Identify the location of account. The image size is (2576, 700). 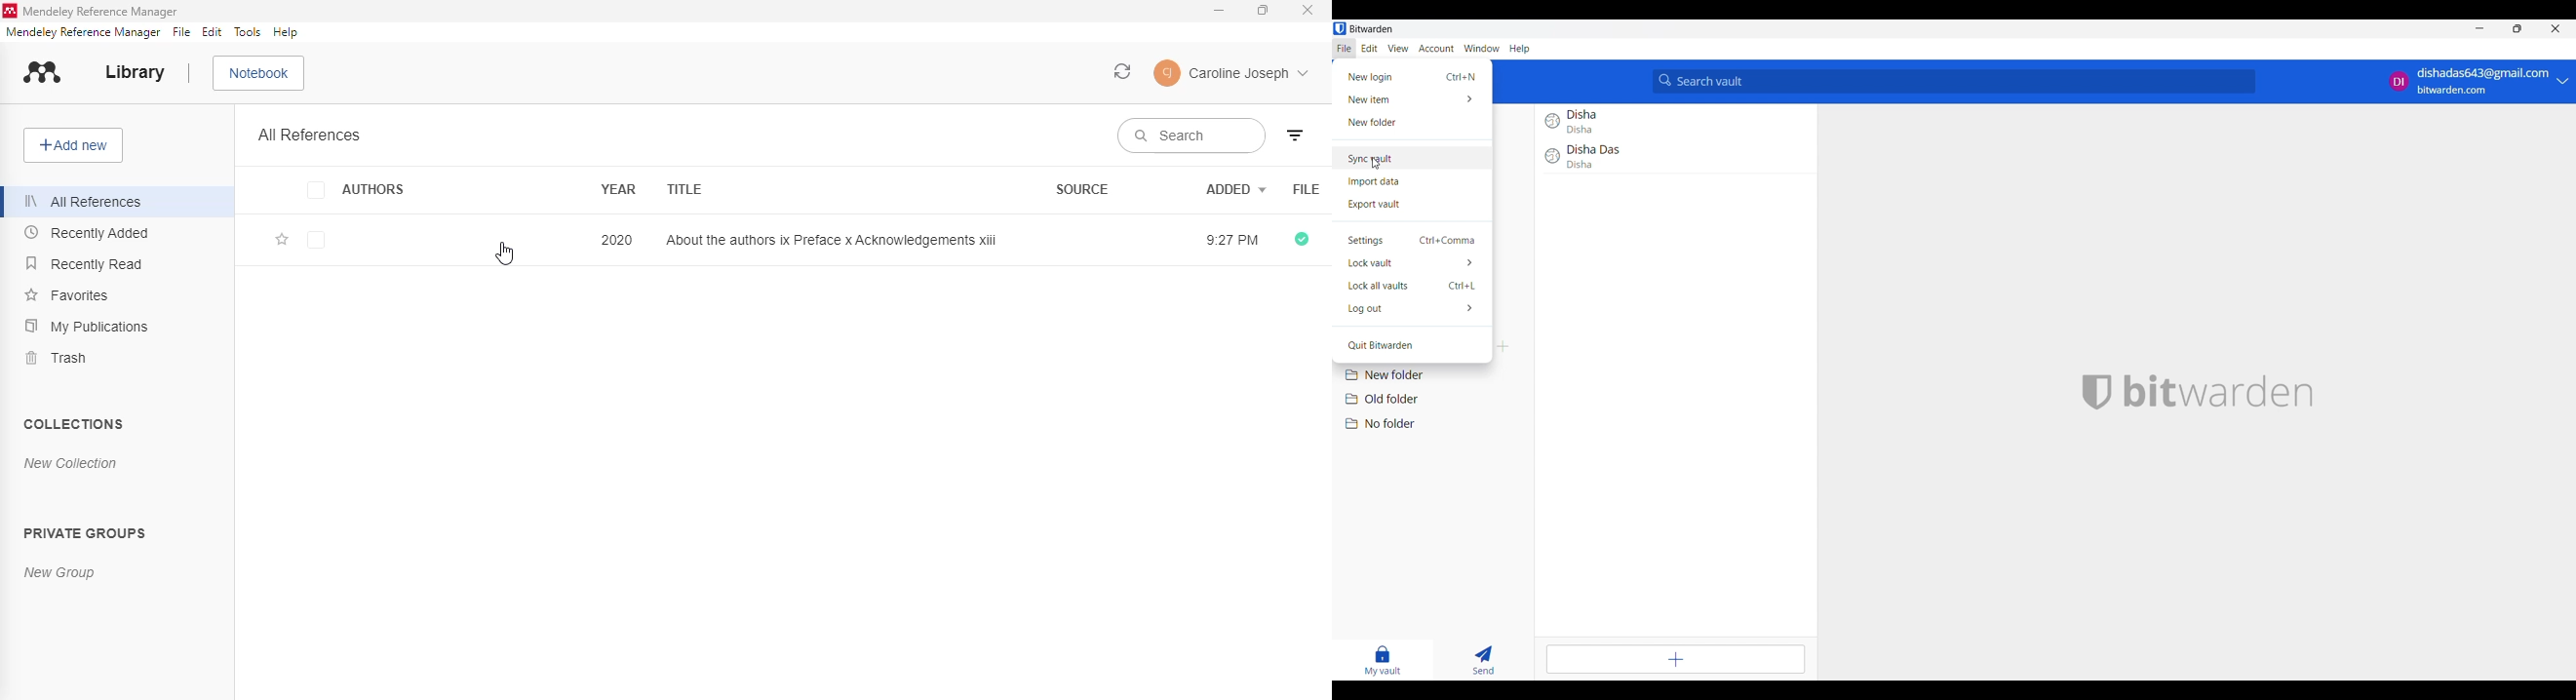
(1230, 72).